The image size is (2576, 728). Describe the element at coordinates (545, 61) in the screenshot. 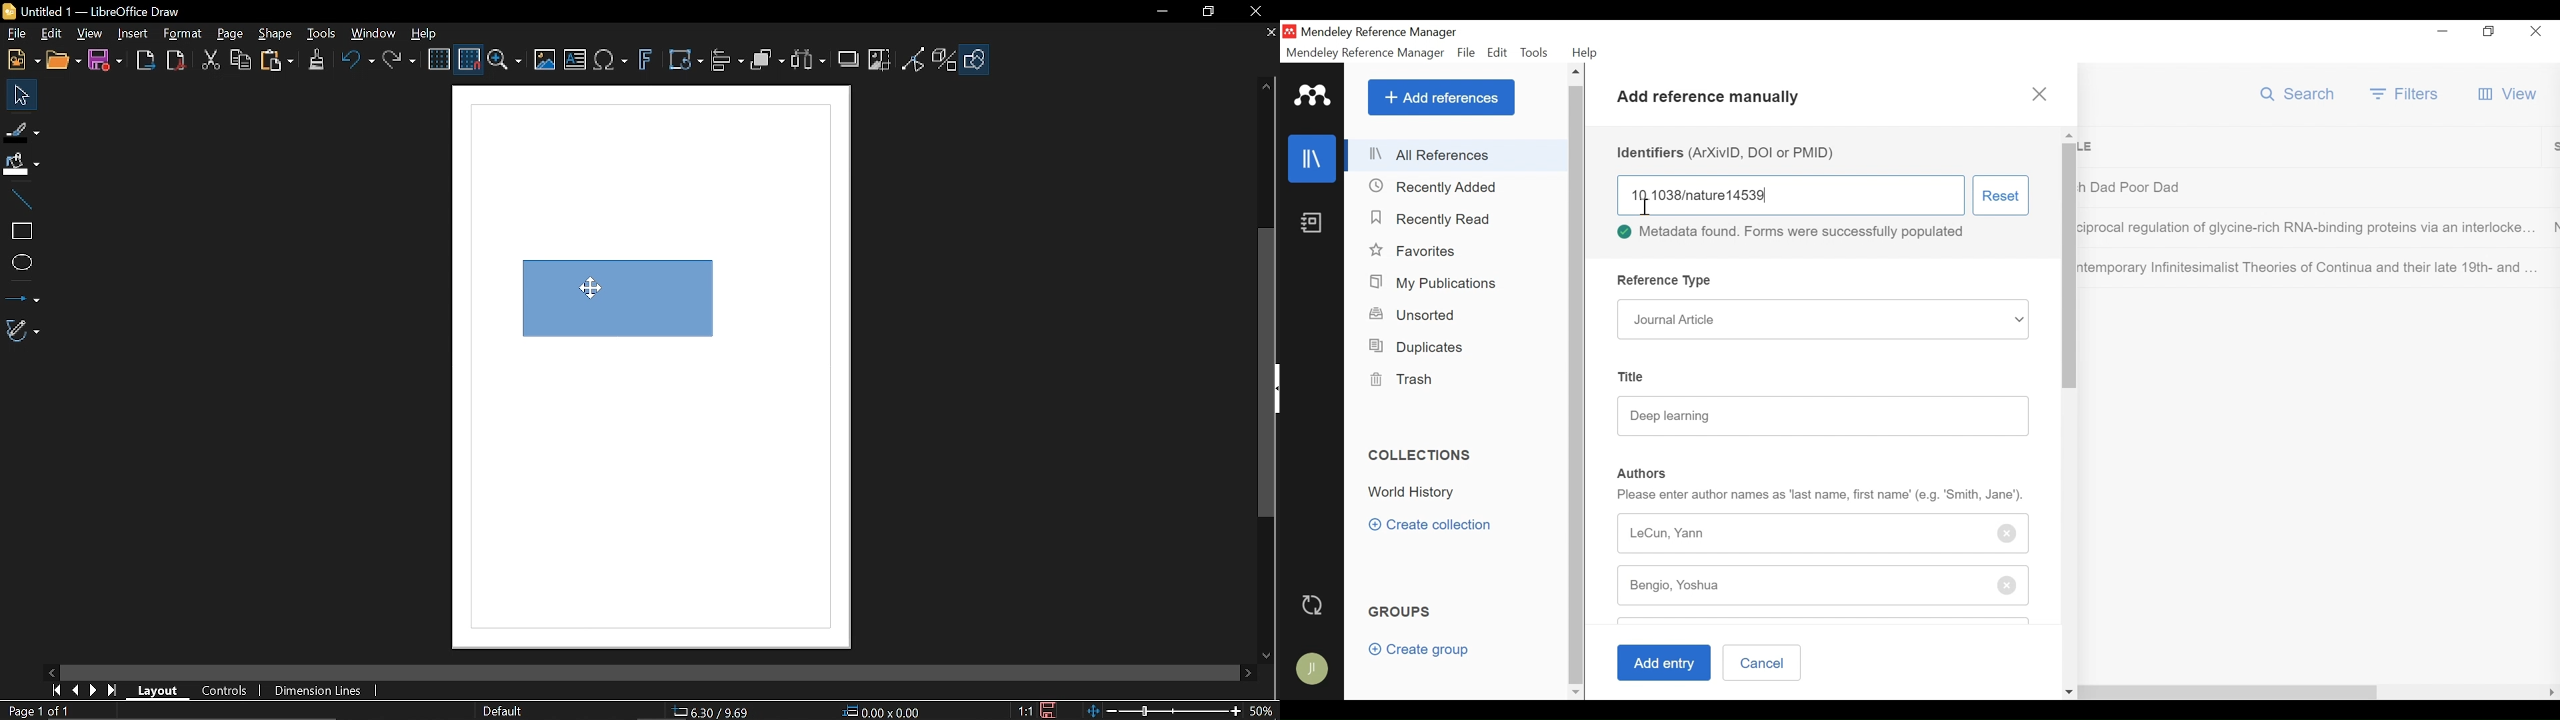

I see `Insert image` at that location.